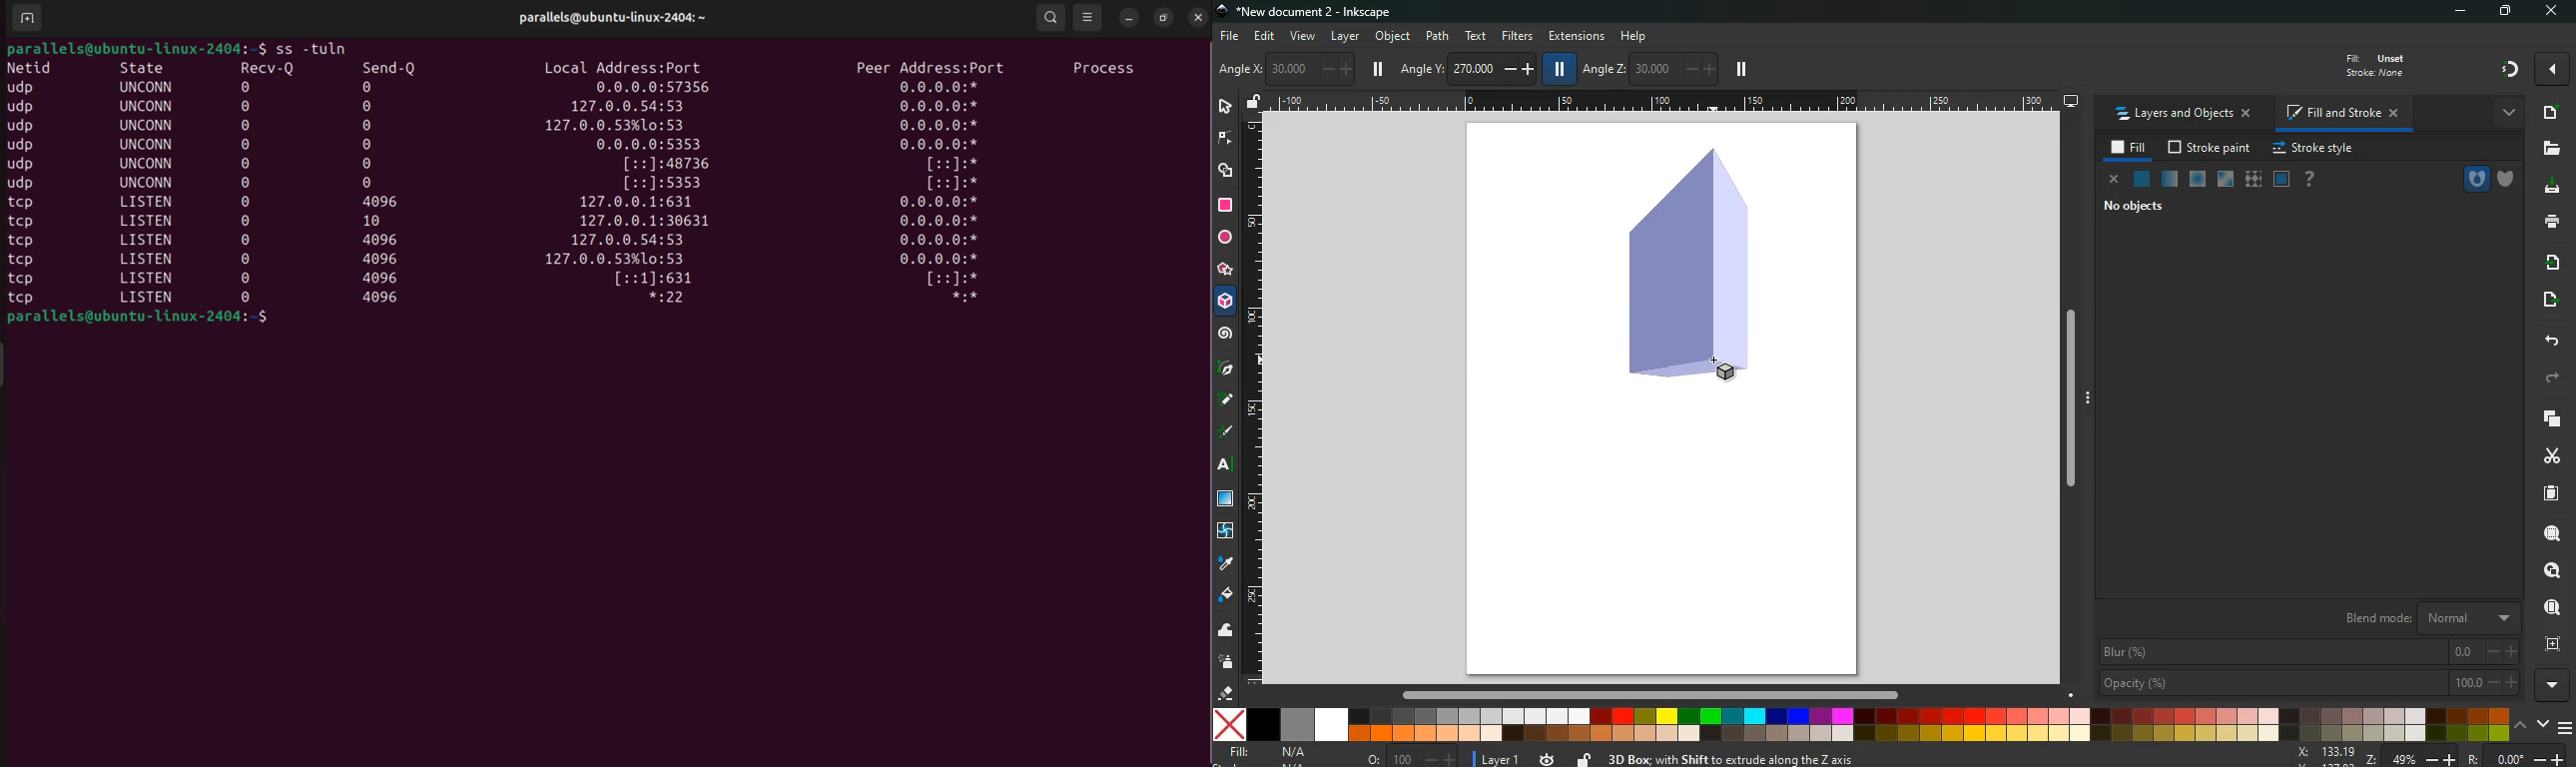  Describe the element at coordinates (370, 145) in the screenshot. I see `0` at that location.